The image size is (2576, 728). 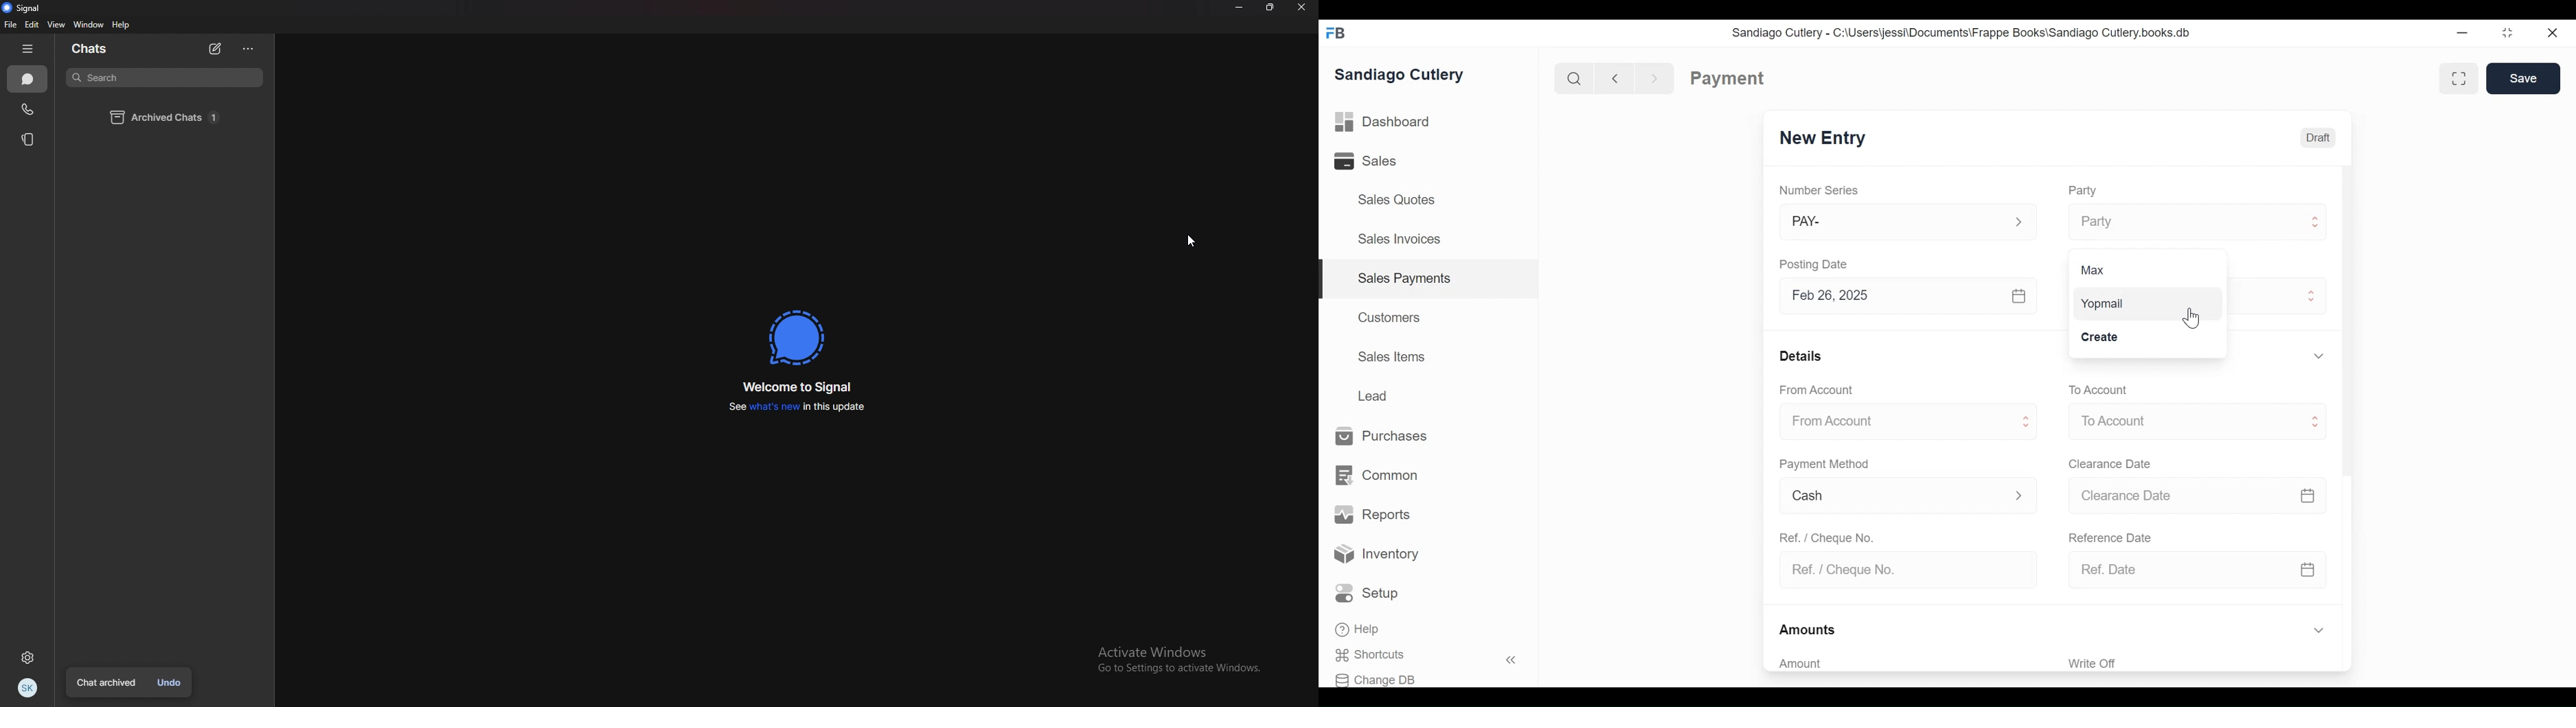 What do you see at coordinates (25, 9) in the screenshot?
I see `signal` at bounding box center [25, 9].